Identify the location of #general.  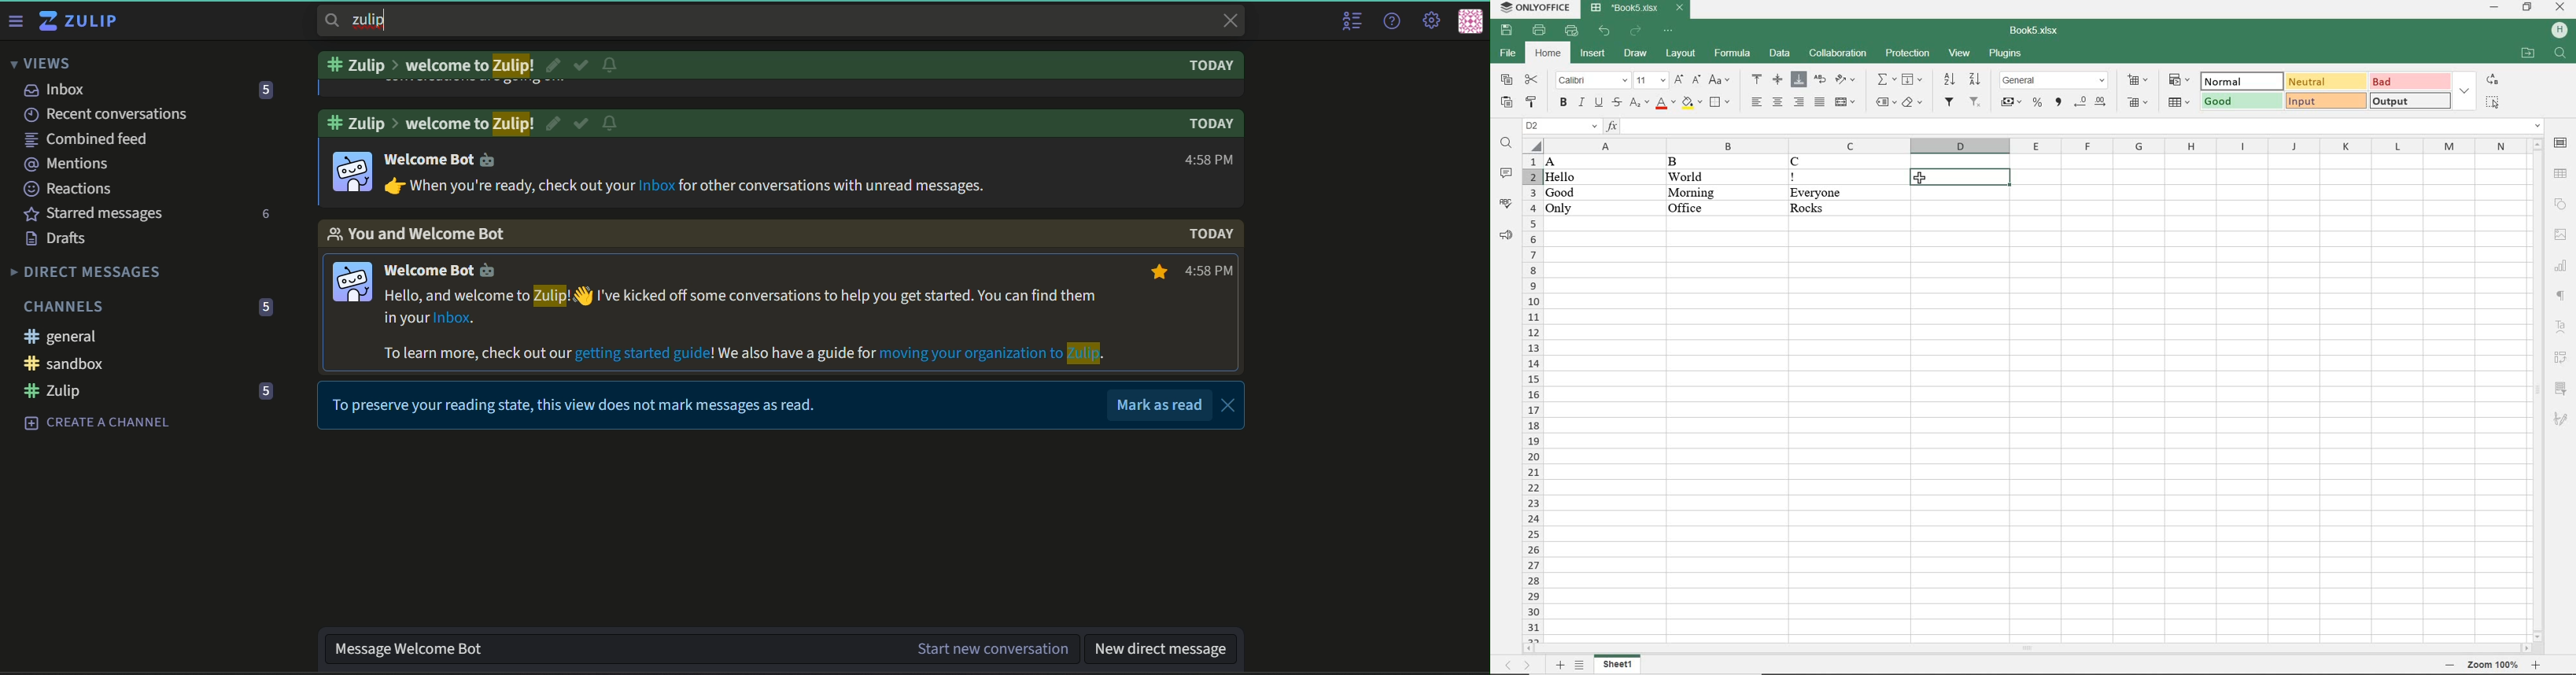
(61, 337).